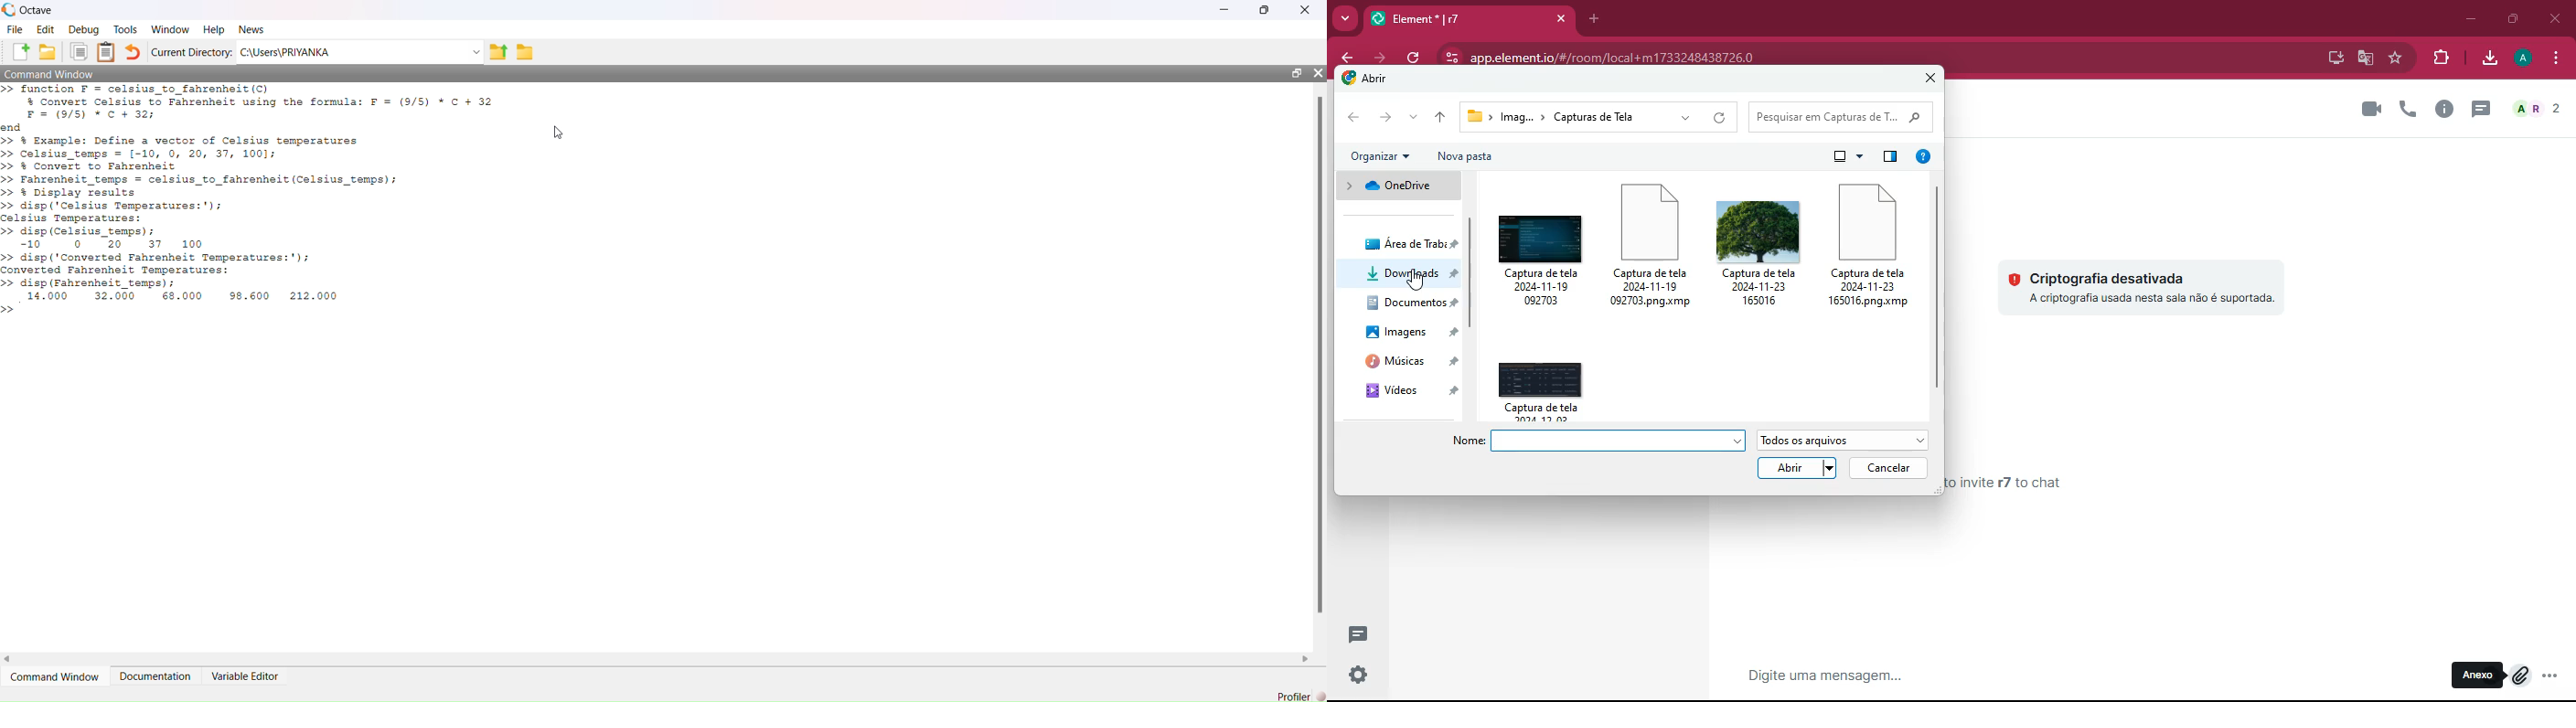 This screenshot has width=2576, height=728. Describe the element at coordinates (2145, 283) in the screenshot. I see `criptografia desativada a criptografia usada nesta sala nao e suportada` at that location.